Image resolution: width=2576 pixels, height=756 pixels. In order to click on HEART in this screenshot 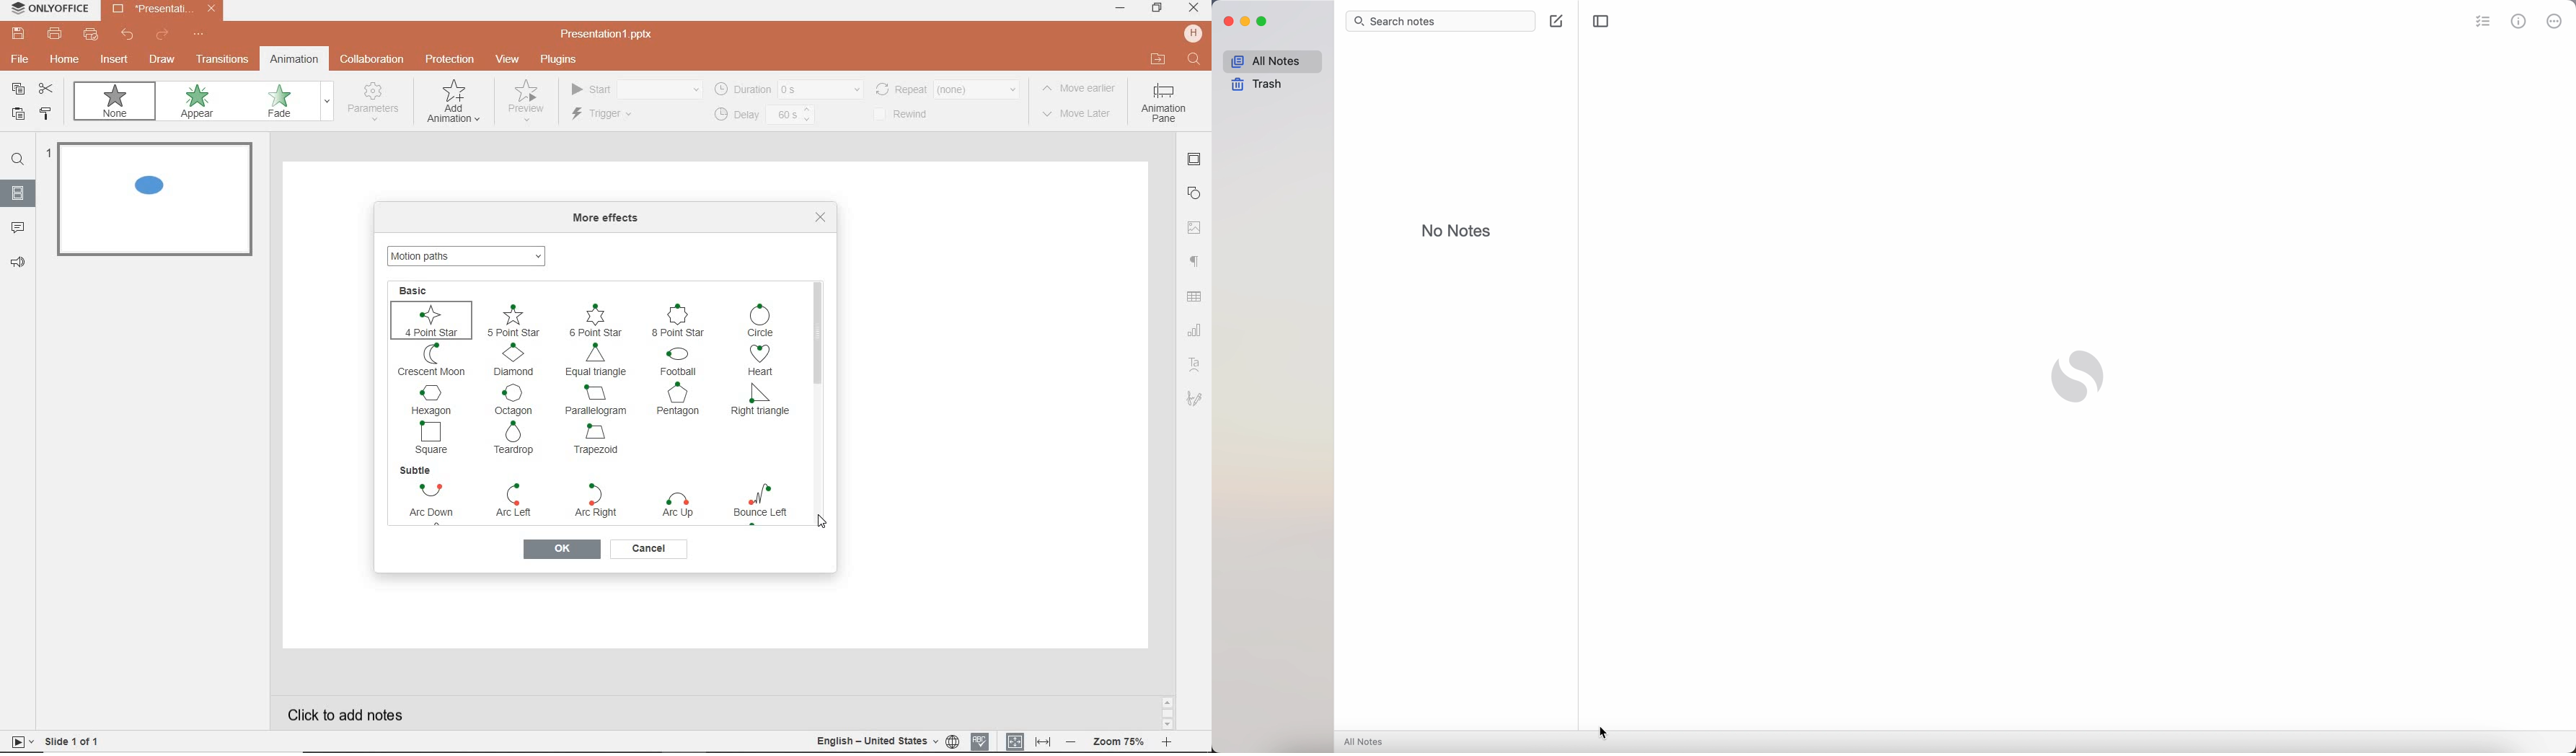, I will do `click(764, 361)`.